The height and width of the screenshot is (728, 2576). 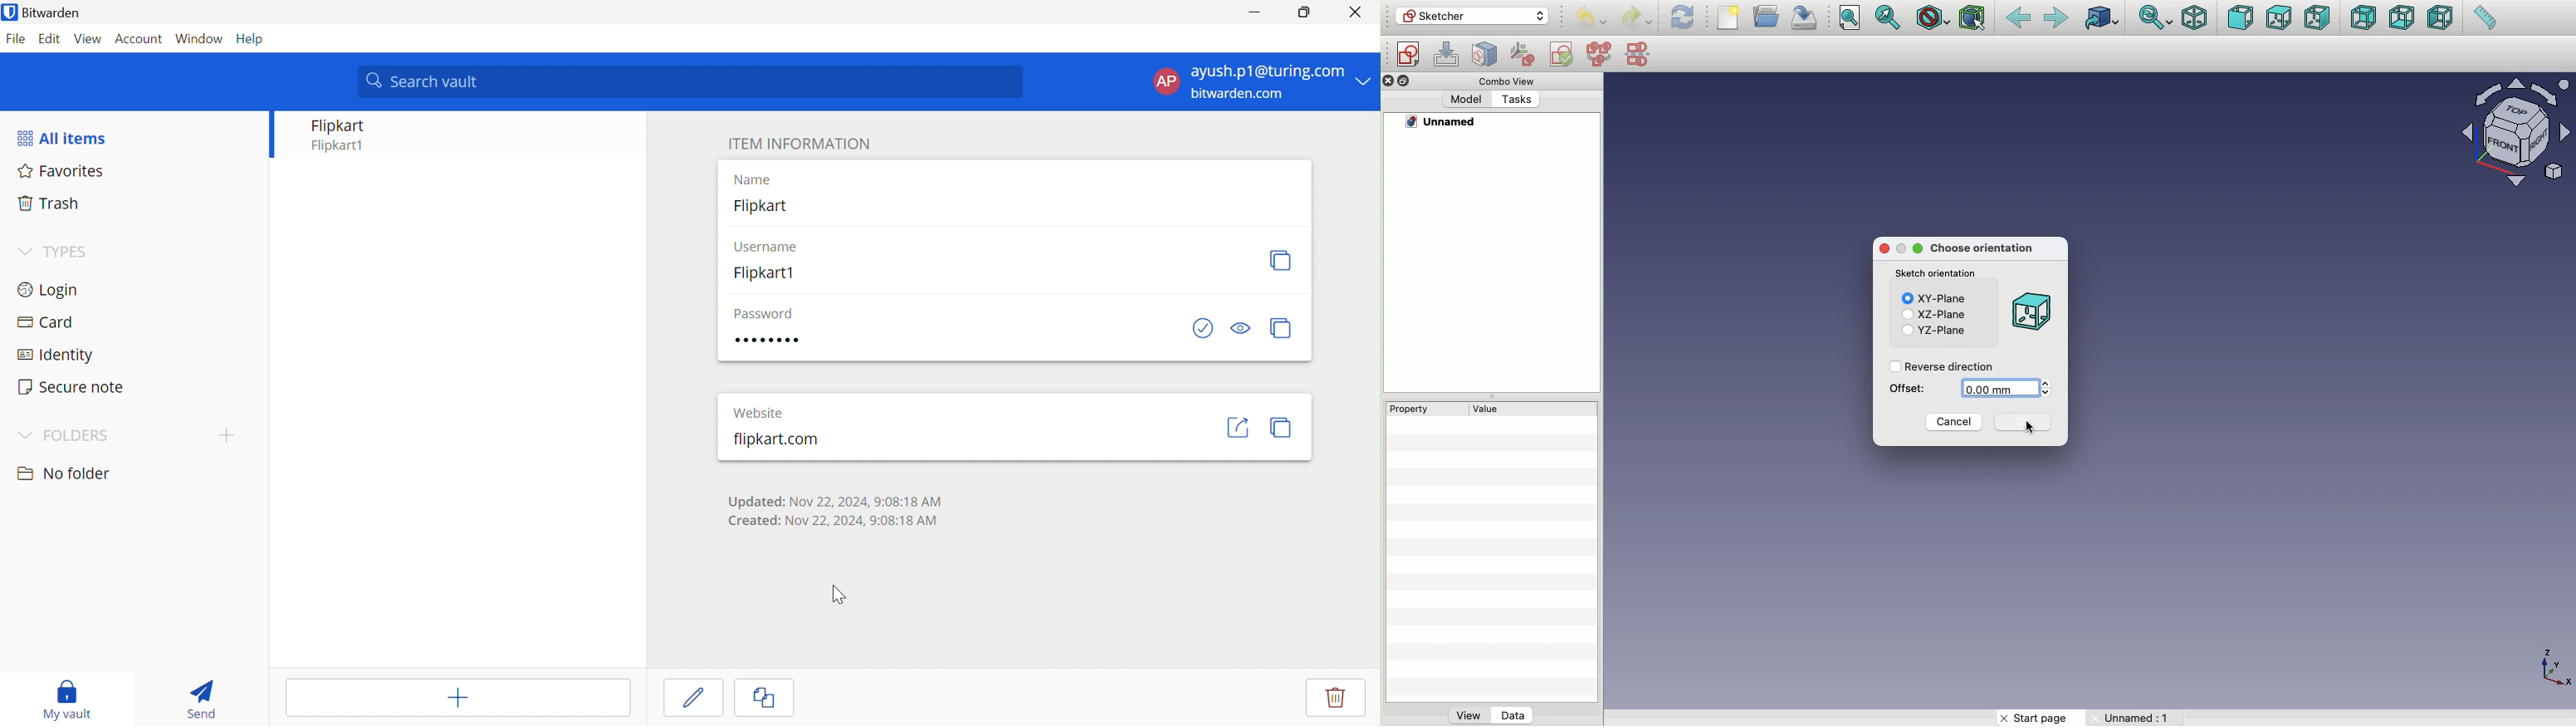 What do you see at coordinates (2194, 17) in the screenshot?
I see `Isometric` at bounding box center [2194, 17].